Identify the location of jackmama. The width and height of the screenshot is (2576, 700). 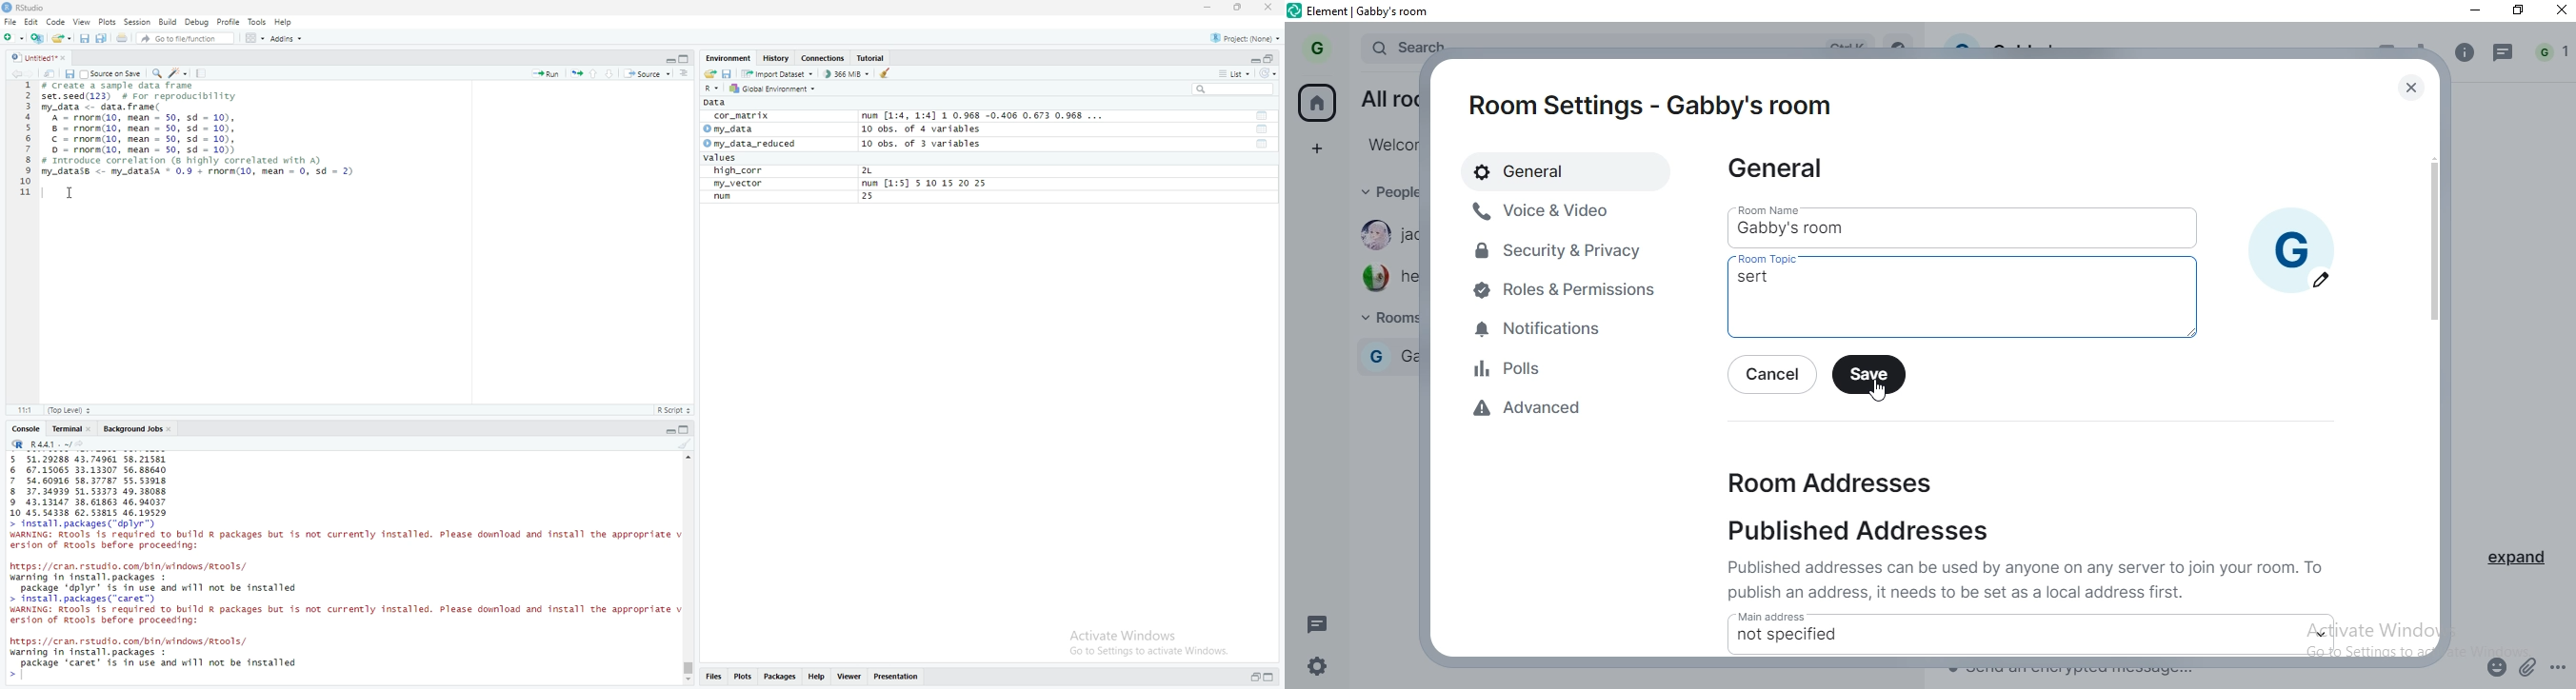
(1386, 236).